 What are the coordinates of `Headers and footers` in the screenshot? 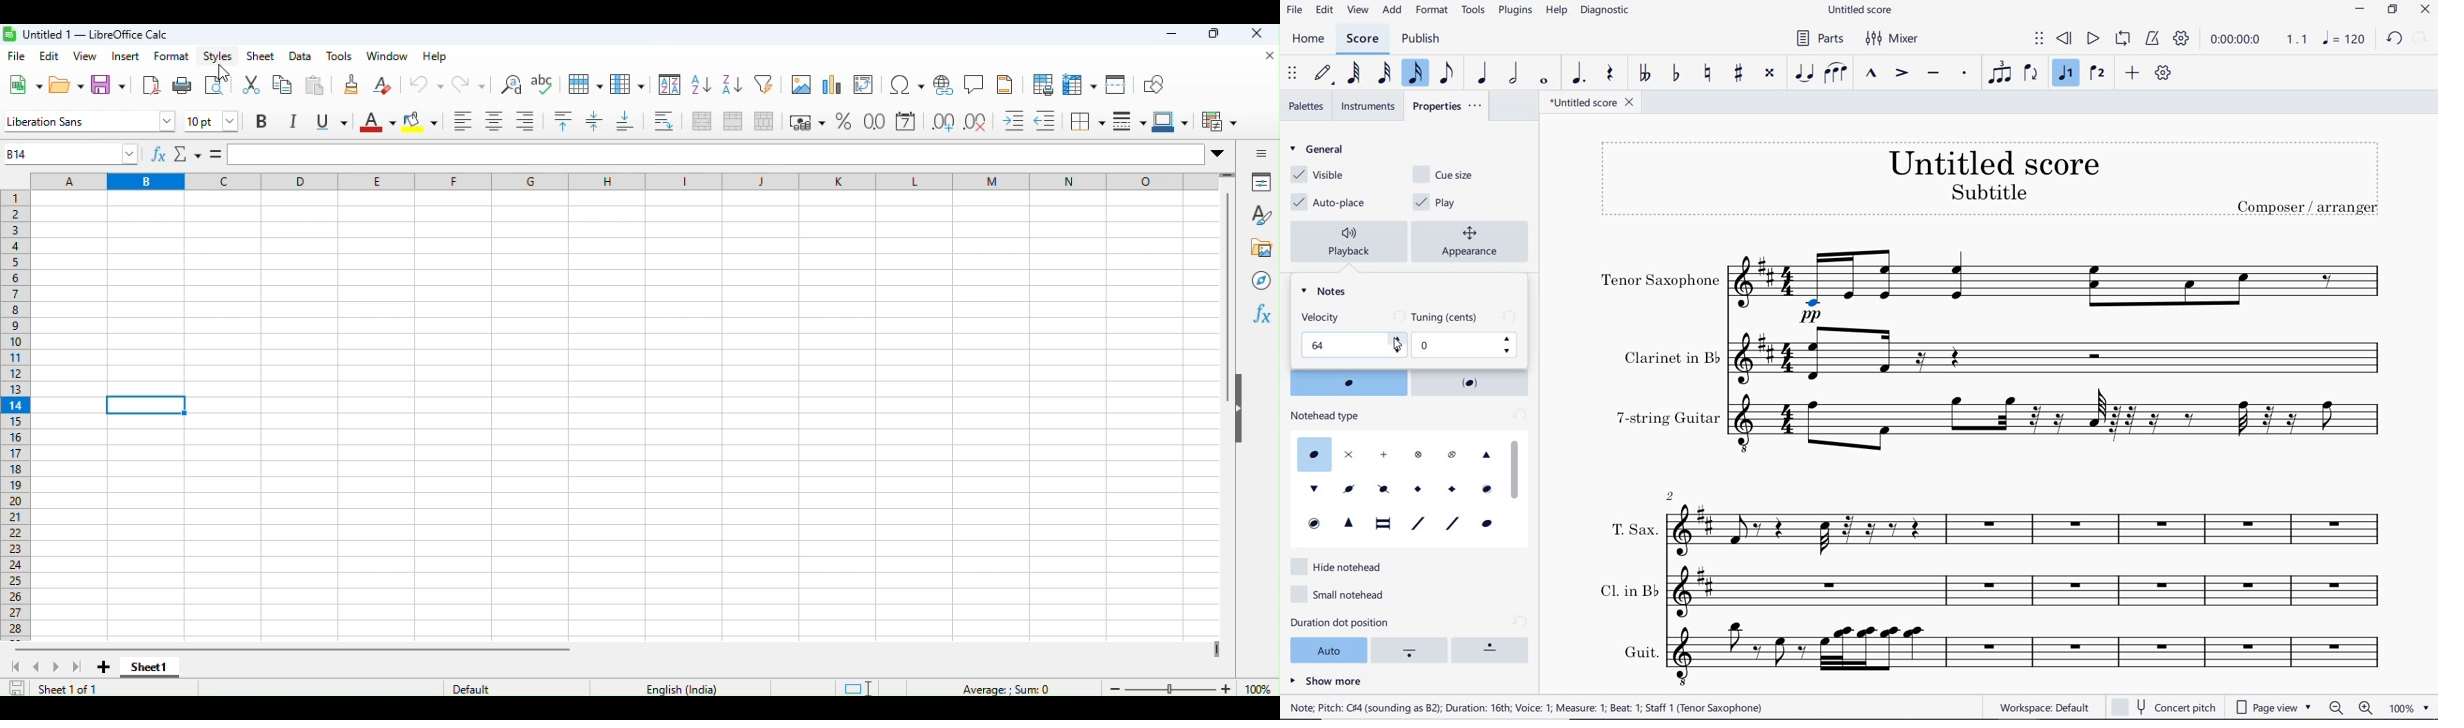 It's located at (1006, 84).